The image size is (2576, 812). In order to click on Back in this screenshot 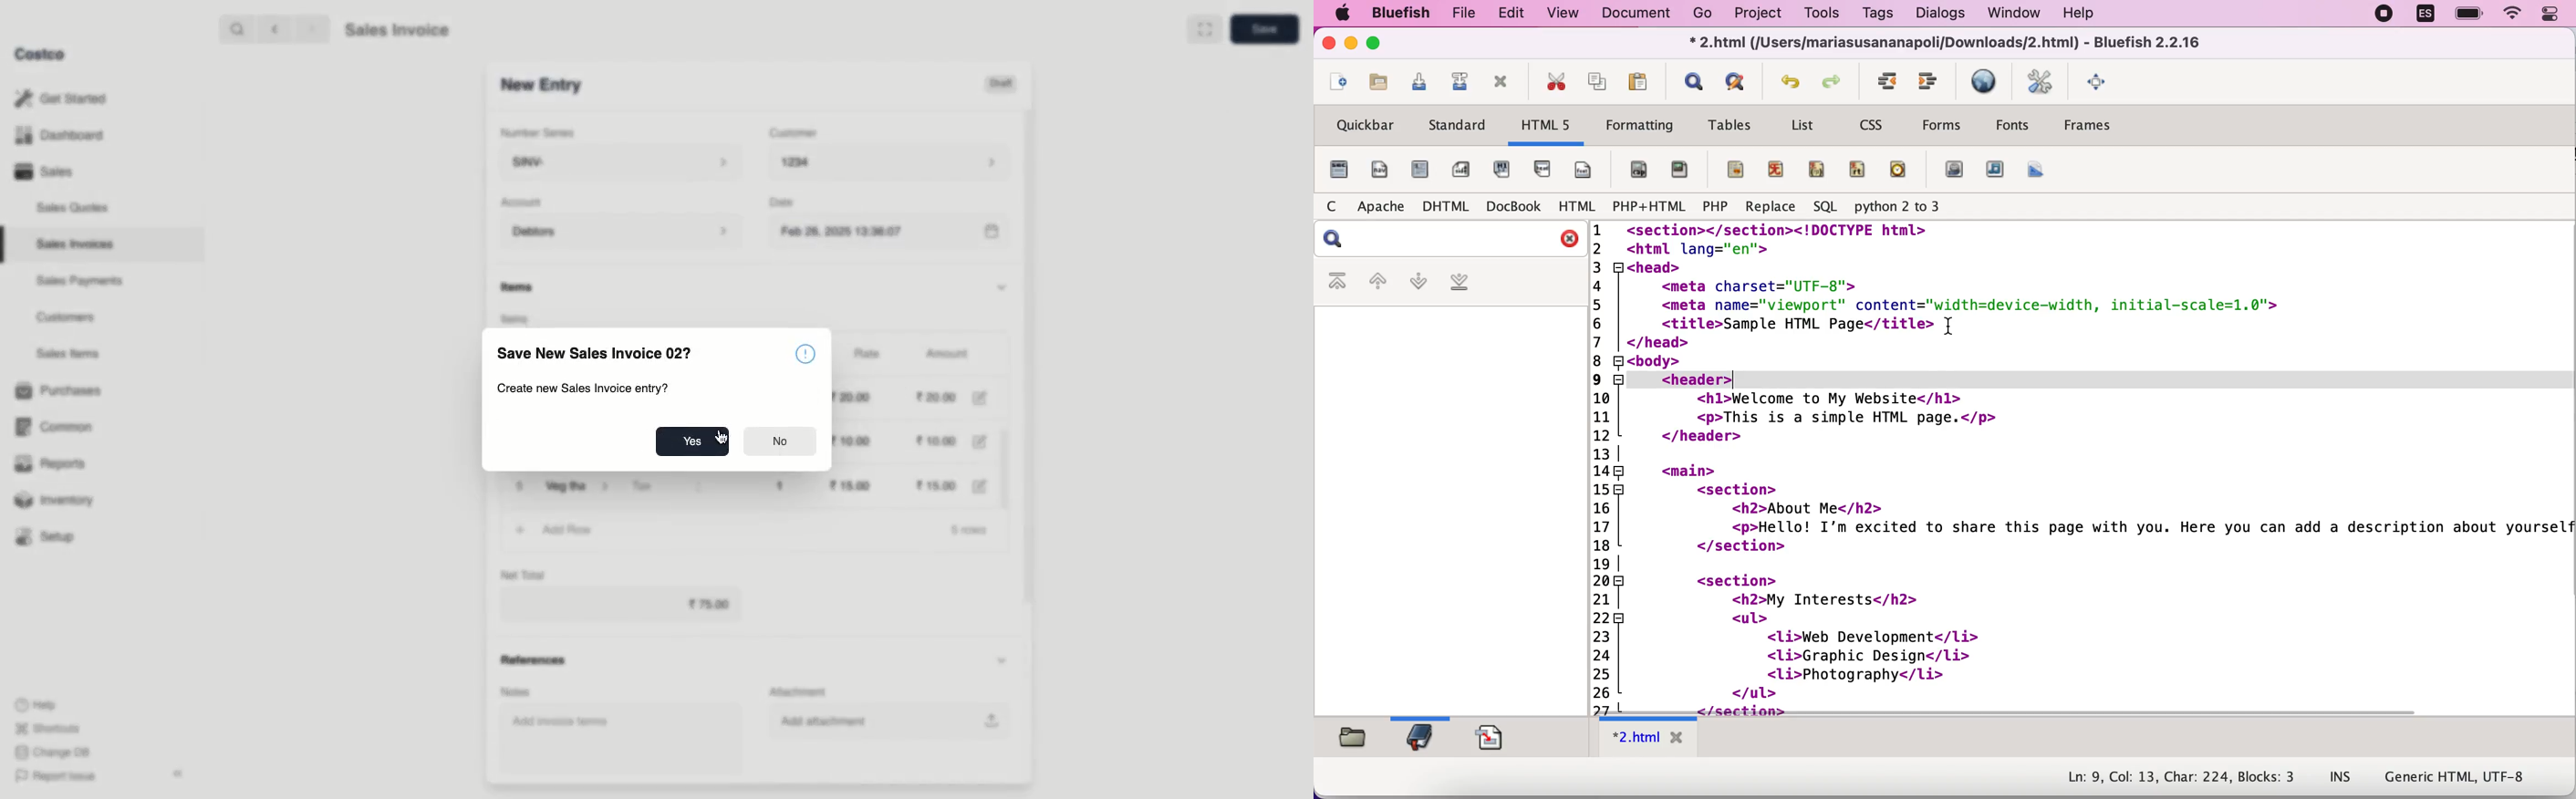, I will do `click(273, 29)`.